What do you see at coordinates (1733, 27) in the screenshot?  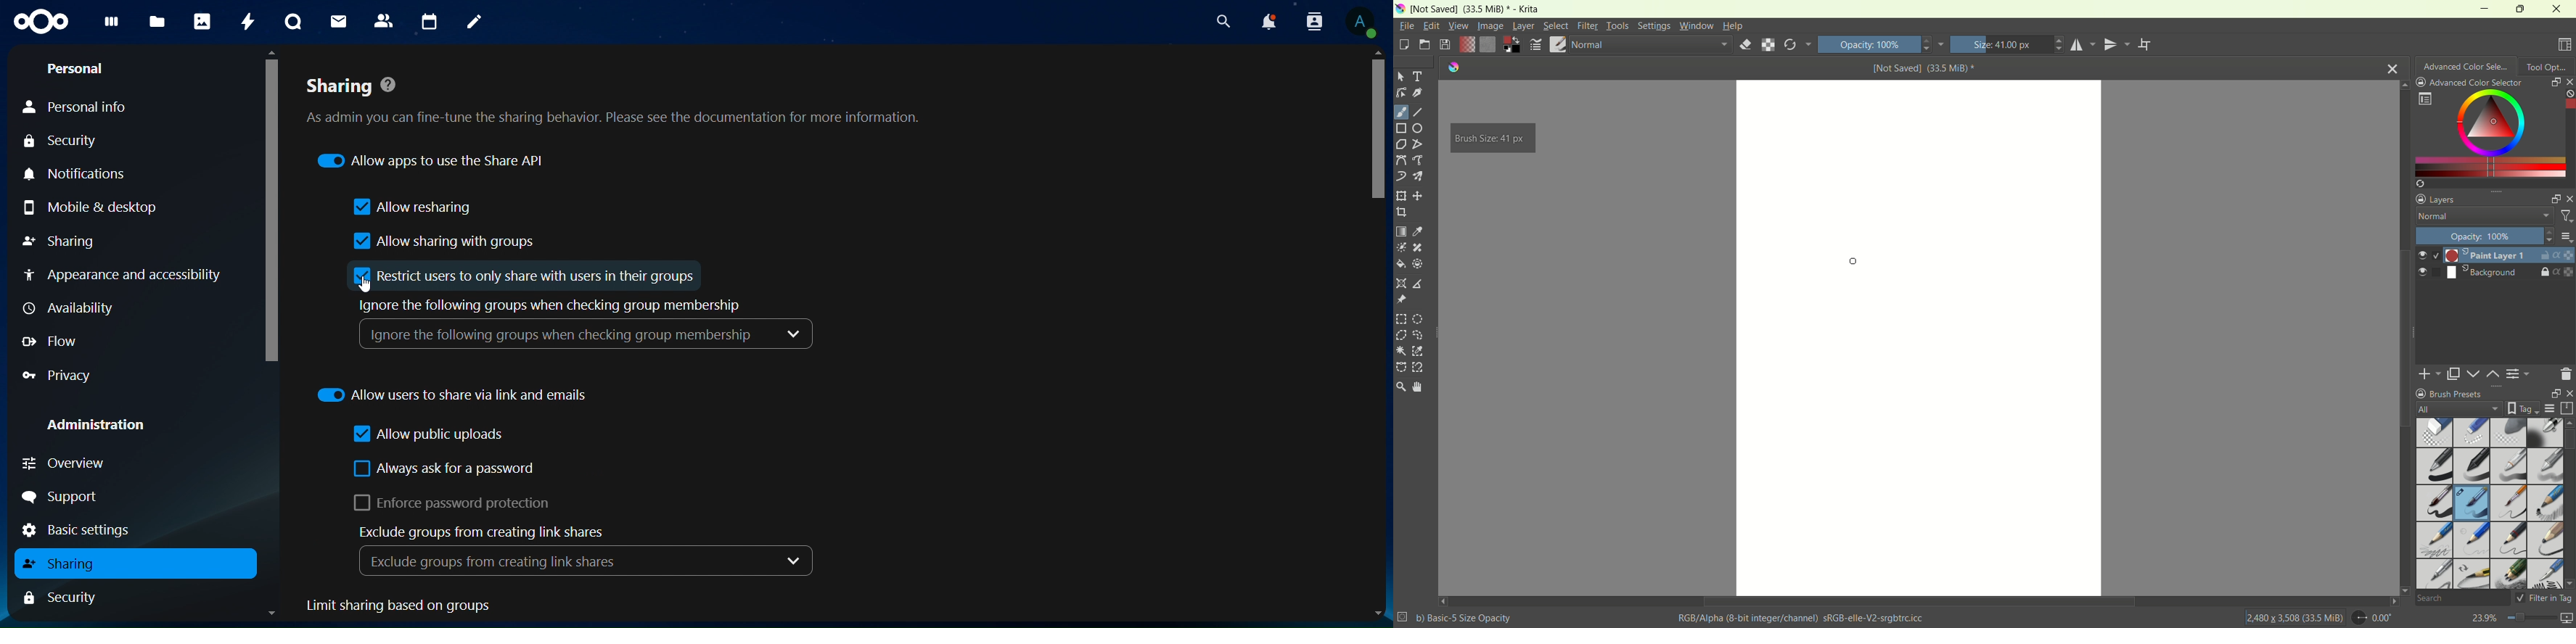 I see `help` at bounding box center [1733, 27].